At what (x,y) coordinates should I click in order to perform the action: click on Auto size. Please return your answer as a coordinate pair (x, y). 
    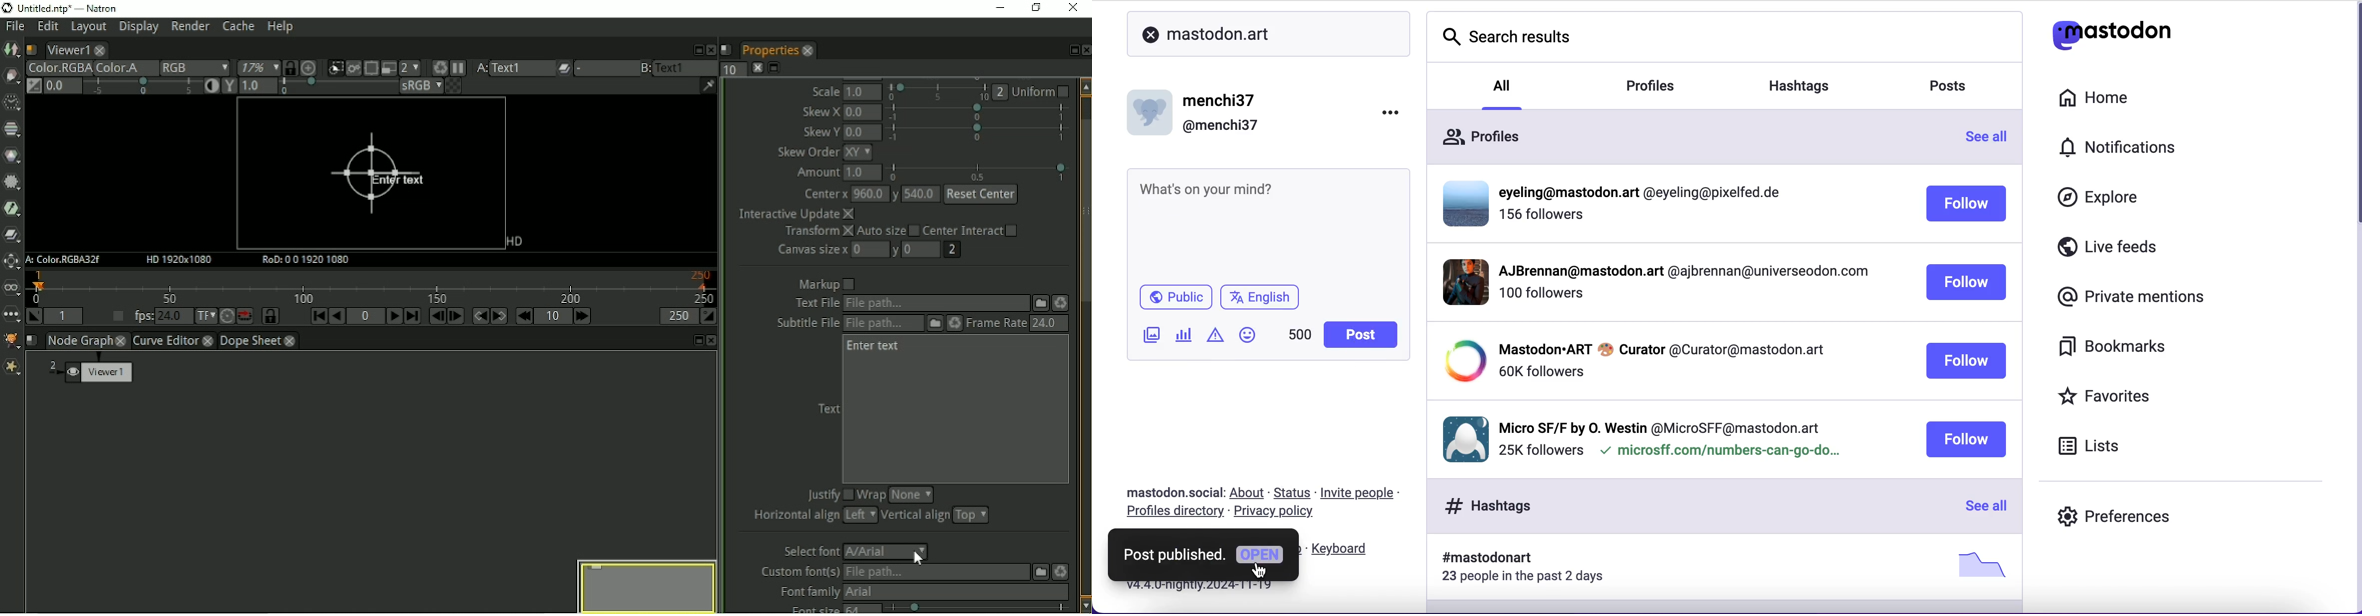
    Looking at the image, I should click on (888, 231).